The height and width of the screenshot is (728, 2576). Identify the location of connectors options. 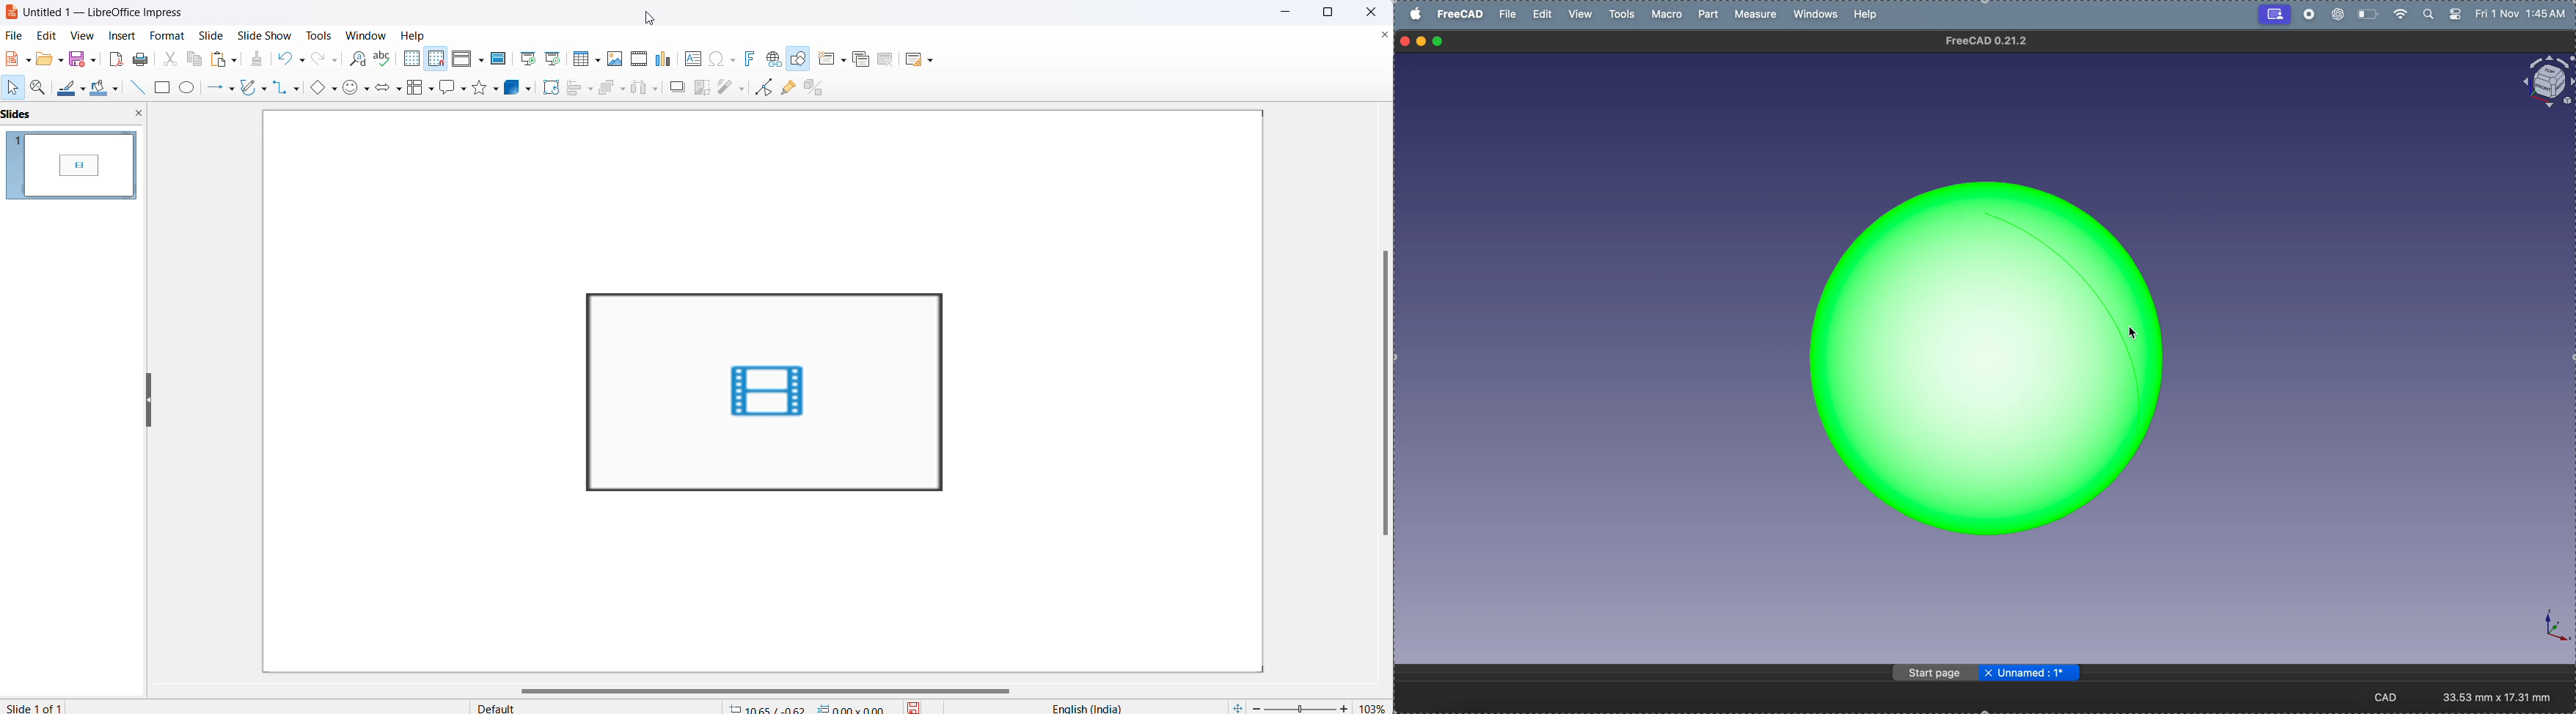
(299, 88).